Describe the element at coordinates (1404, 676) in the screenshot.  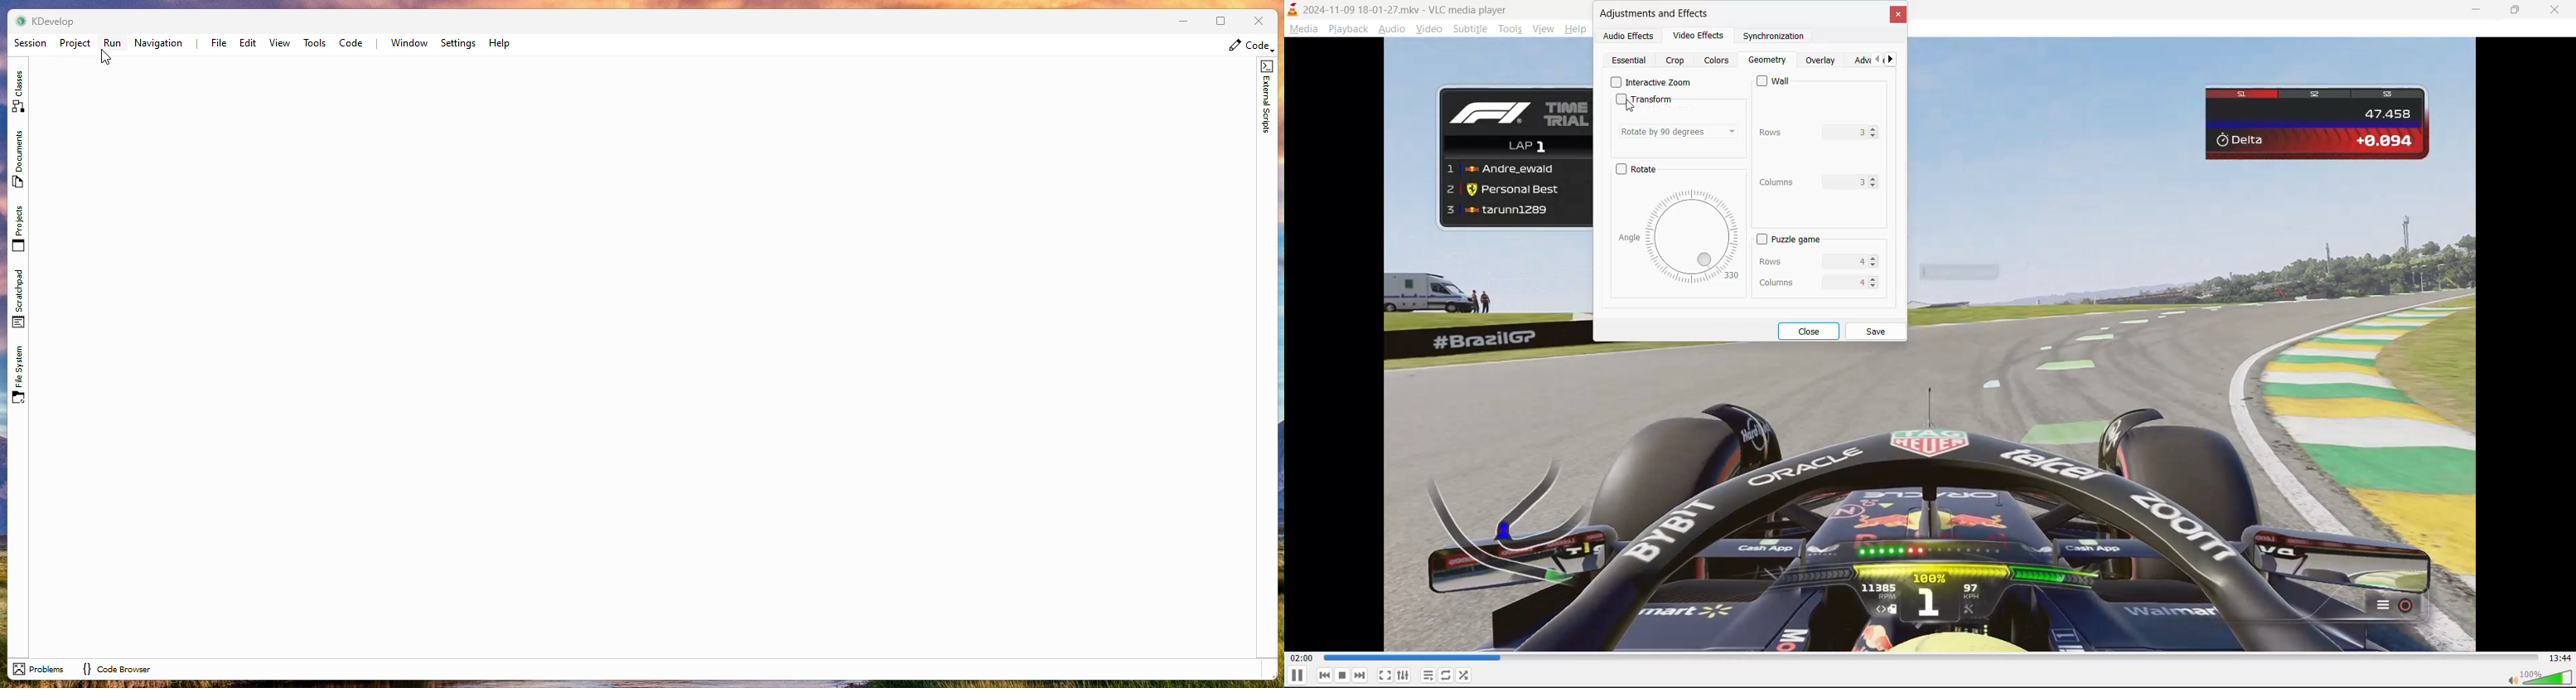
I see `settings` at that location.